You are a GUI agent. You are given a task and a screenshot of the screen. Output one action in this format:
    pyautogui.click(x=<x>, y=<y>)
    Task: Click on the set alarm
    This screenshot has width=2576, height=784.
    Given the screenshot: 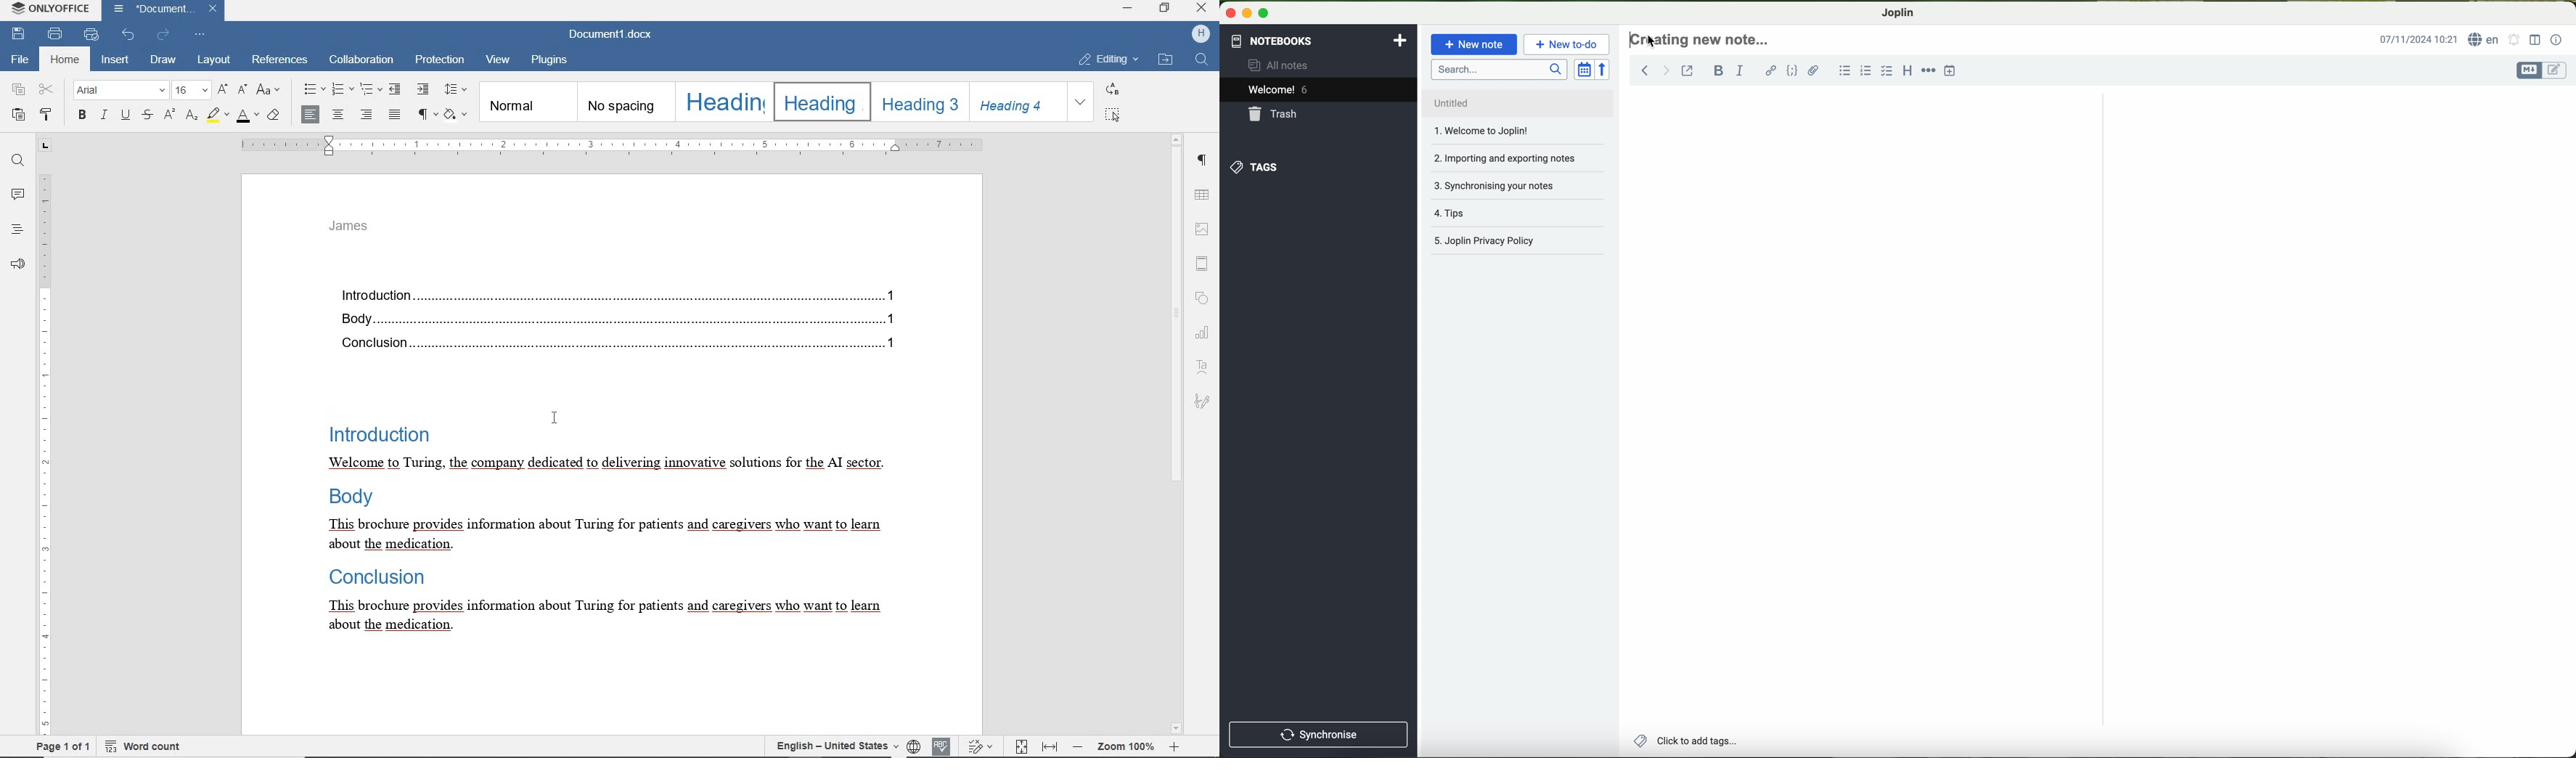 What is the action you would take?
    pyautogui.click(x=2515, y=39)
    